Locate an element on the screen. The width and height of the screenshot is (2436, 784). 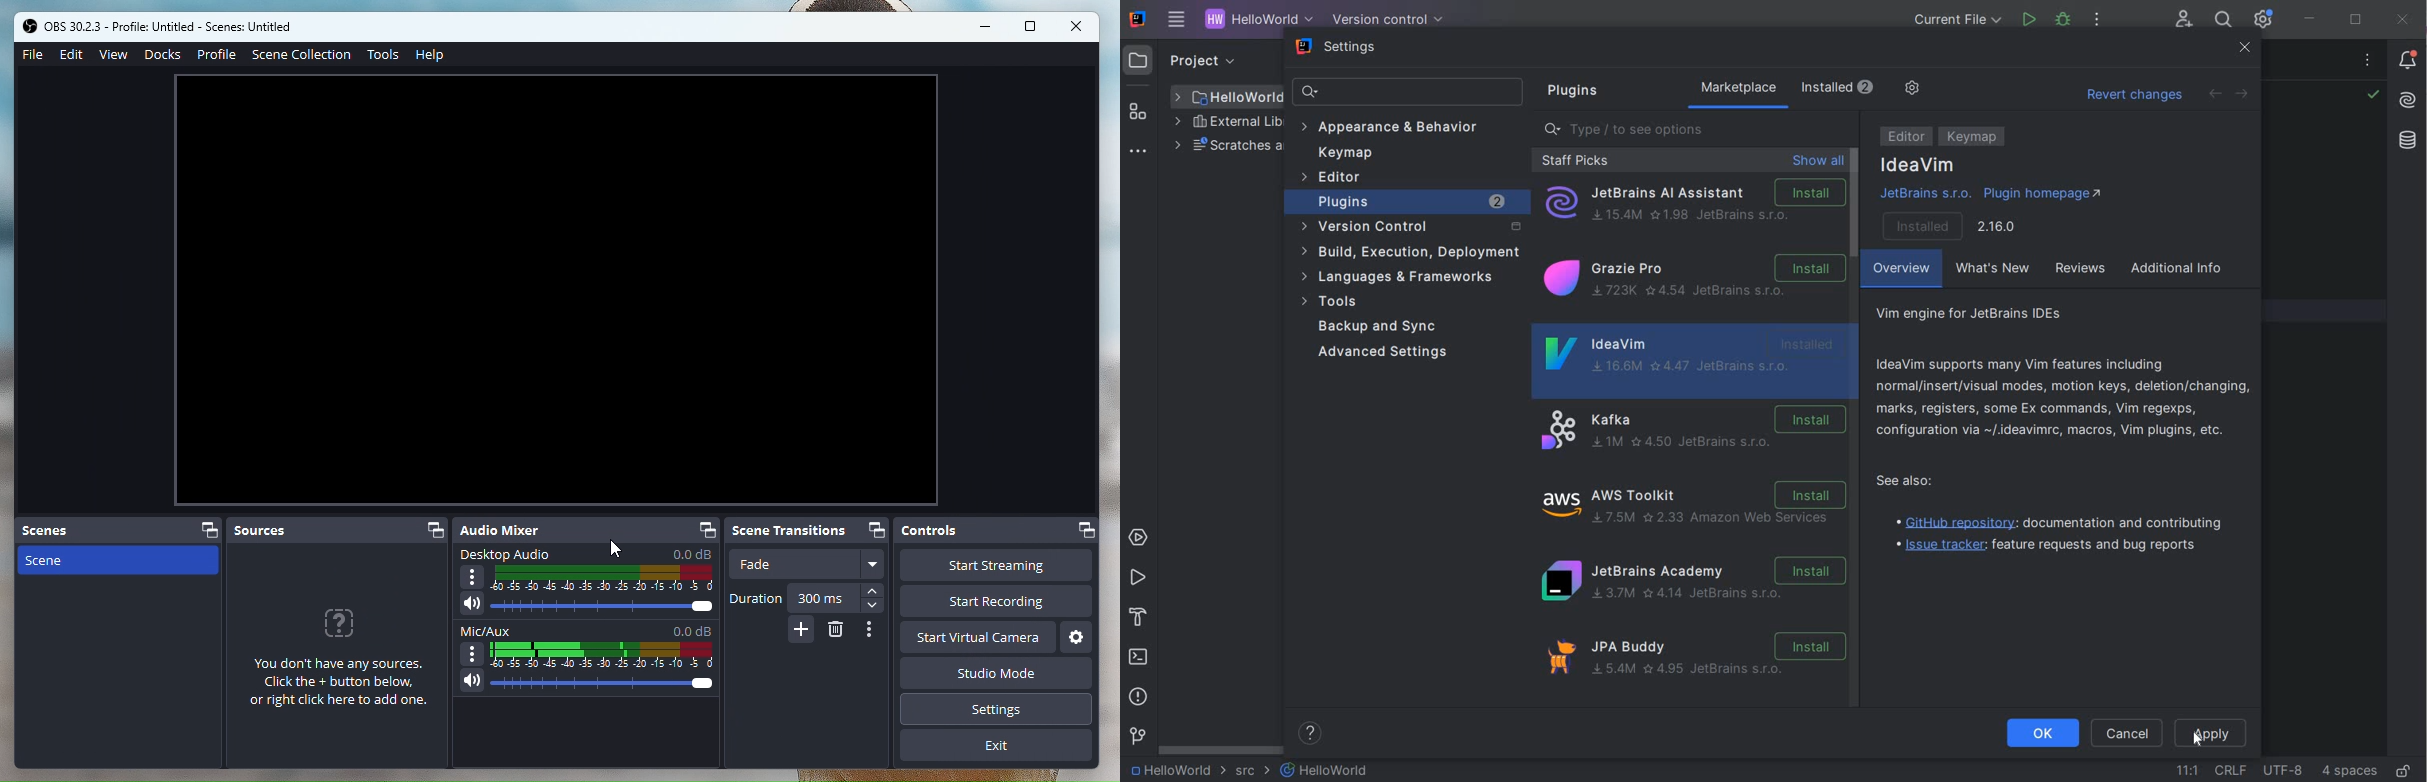
Docks is located at coordinates (163, 54).